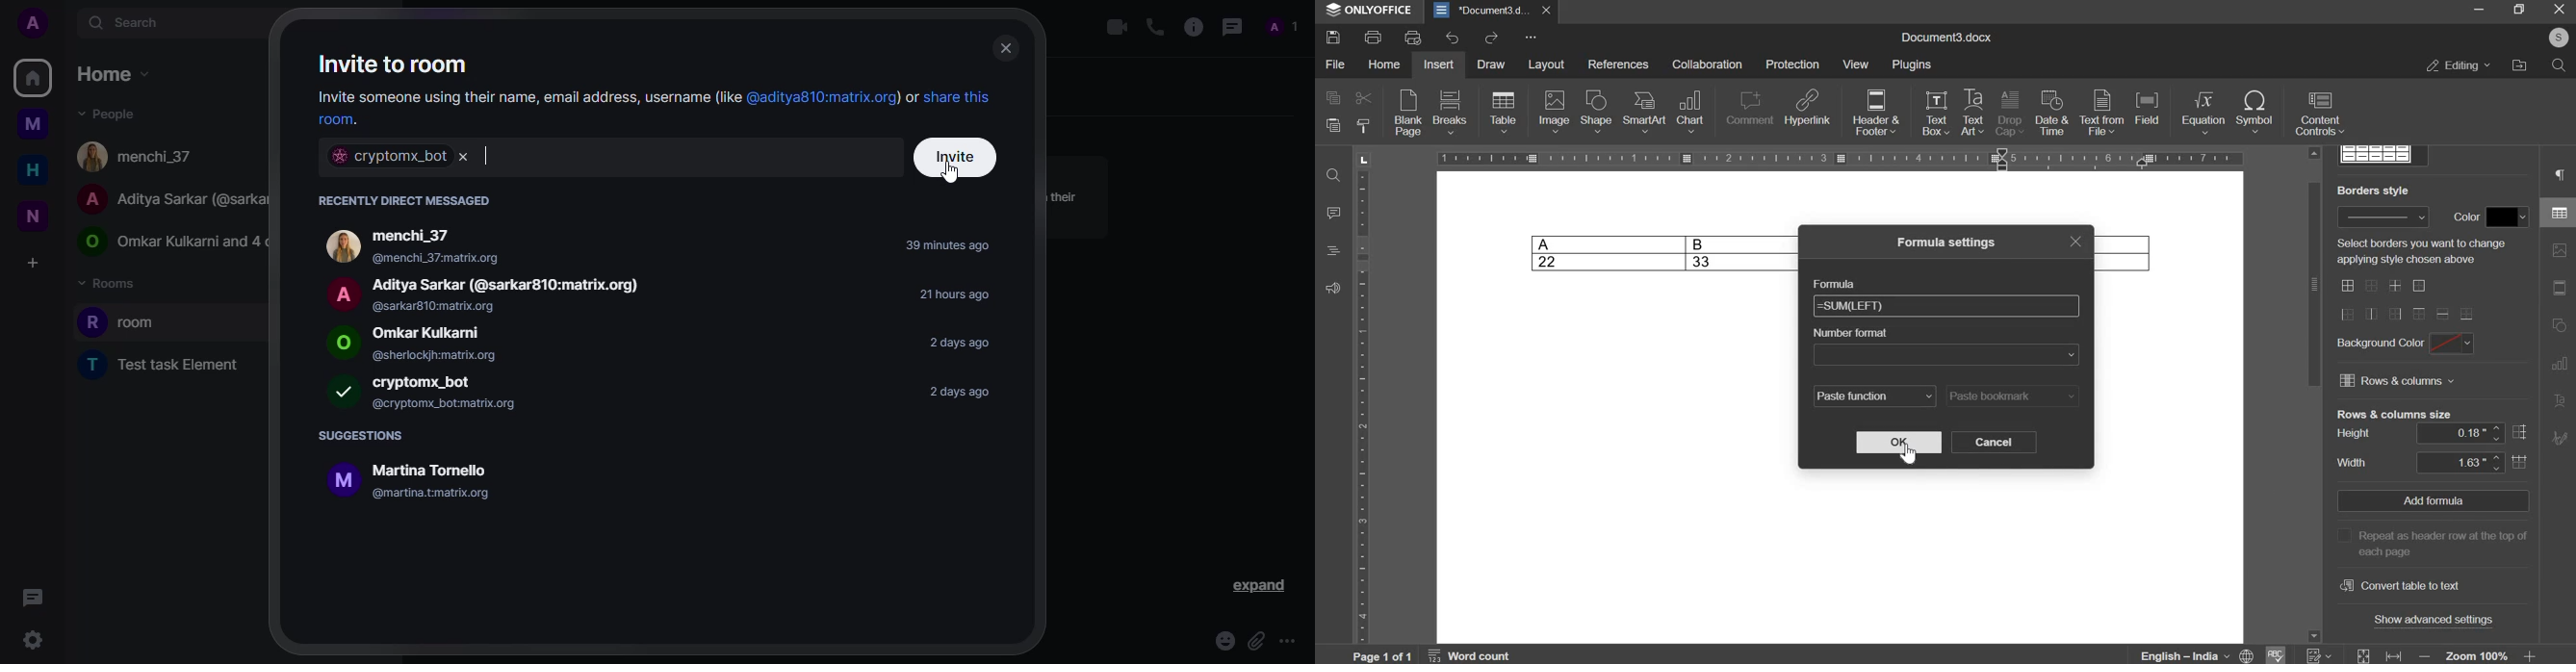 Image resolution: width=2576 pixels, height=672 pixels. Describe the element at coordinates (1335, 251) in the screenshot. I see `headings` at that location.